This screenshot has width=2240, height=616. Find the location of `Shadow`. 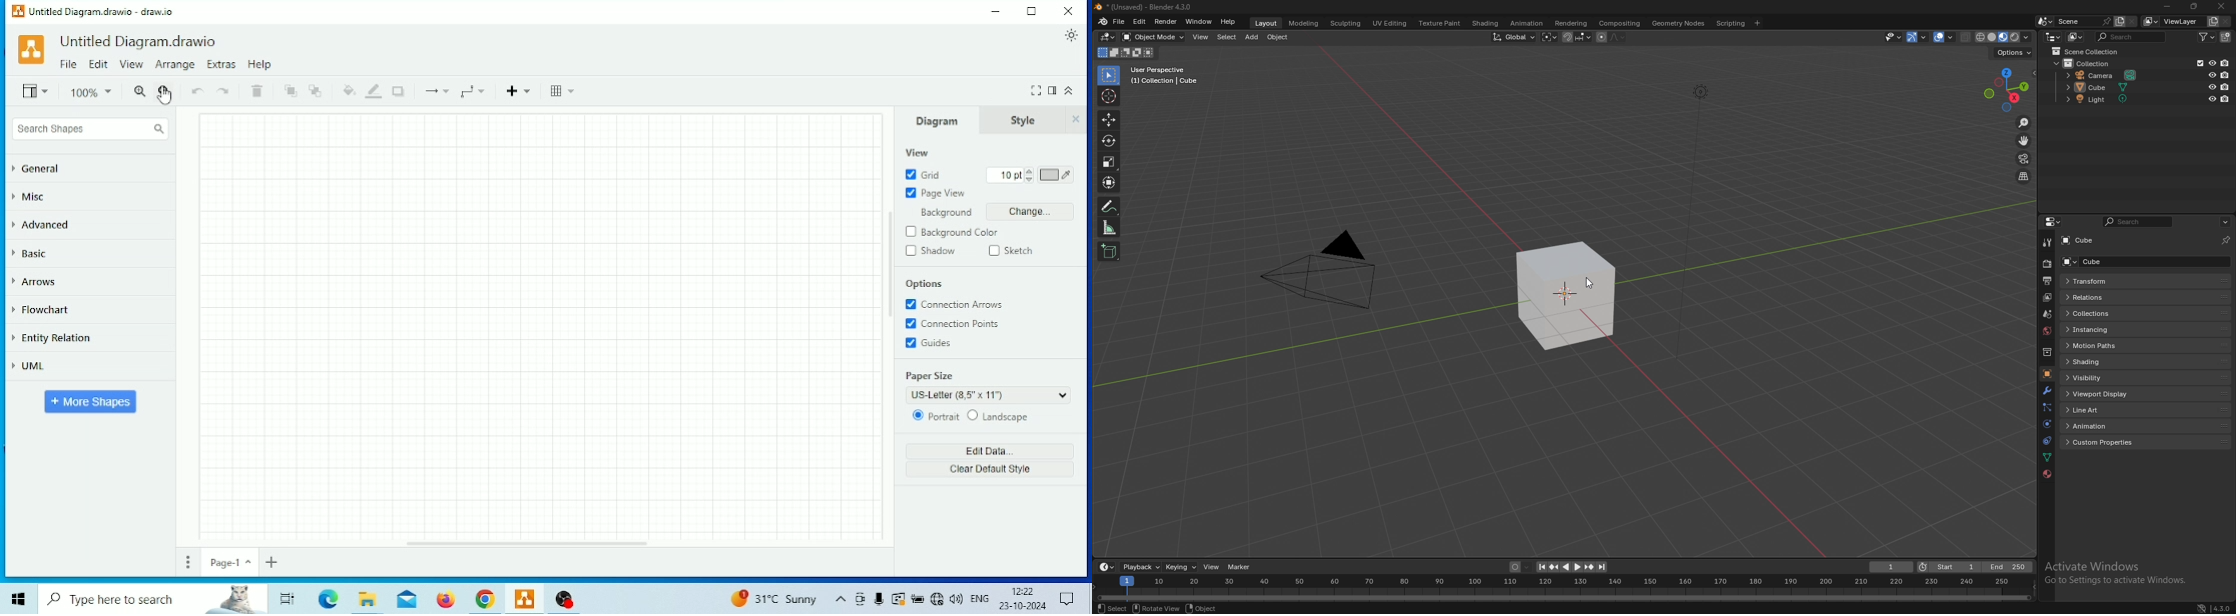

Shadow is located at coordinates (399, 90).